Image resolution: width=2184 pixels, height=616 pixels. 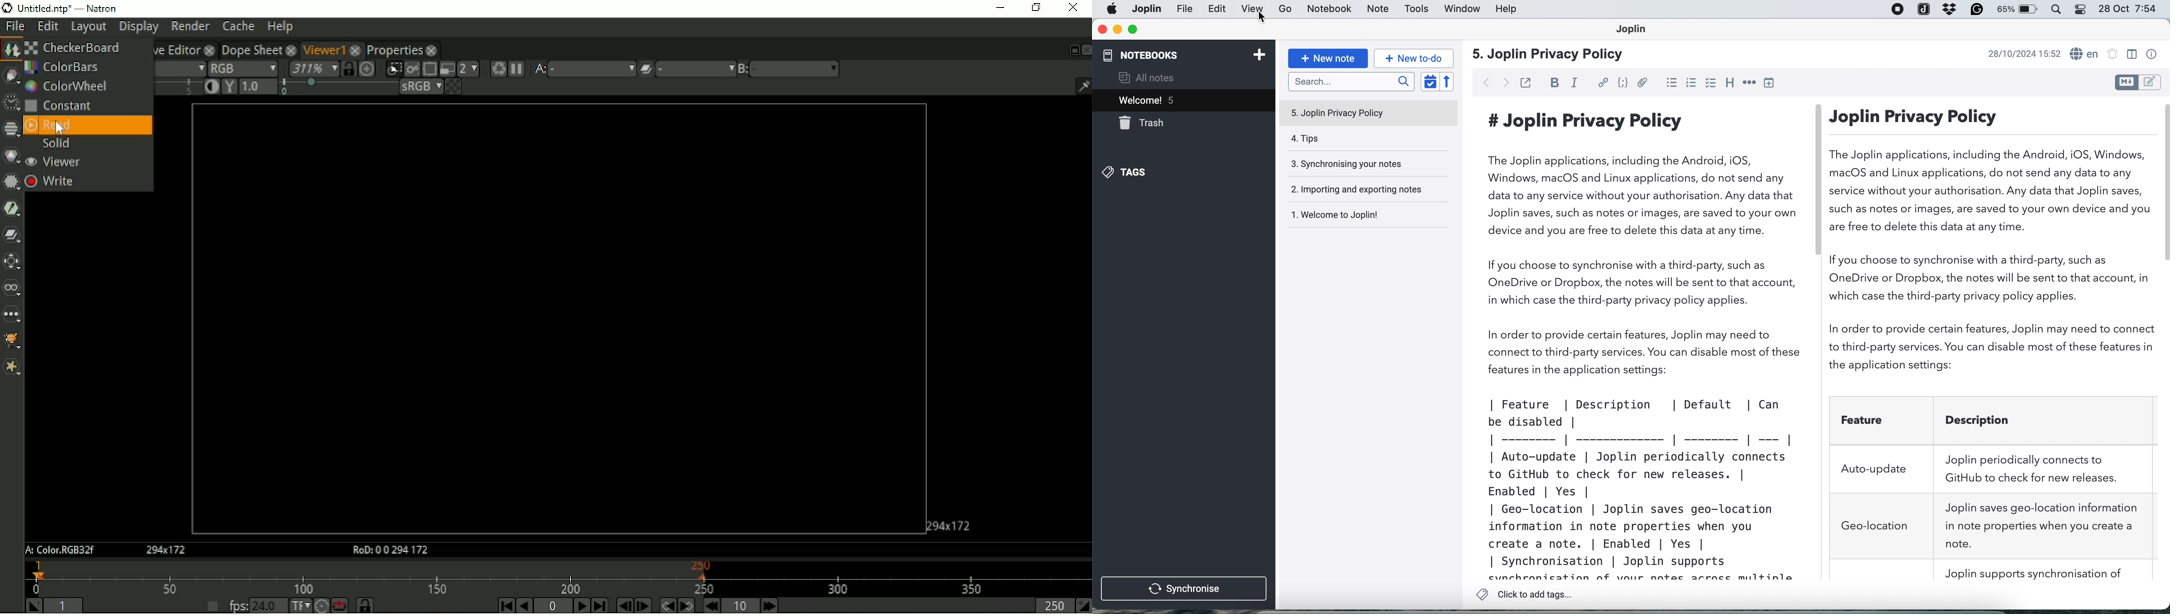 What do you see at coordinates (387, 550) in the screenshot?
I see `RoD` at bounding box center [387, 550].